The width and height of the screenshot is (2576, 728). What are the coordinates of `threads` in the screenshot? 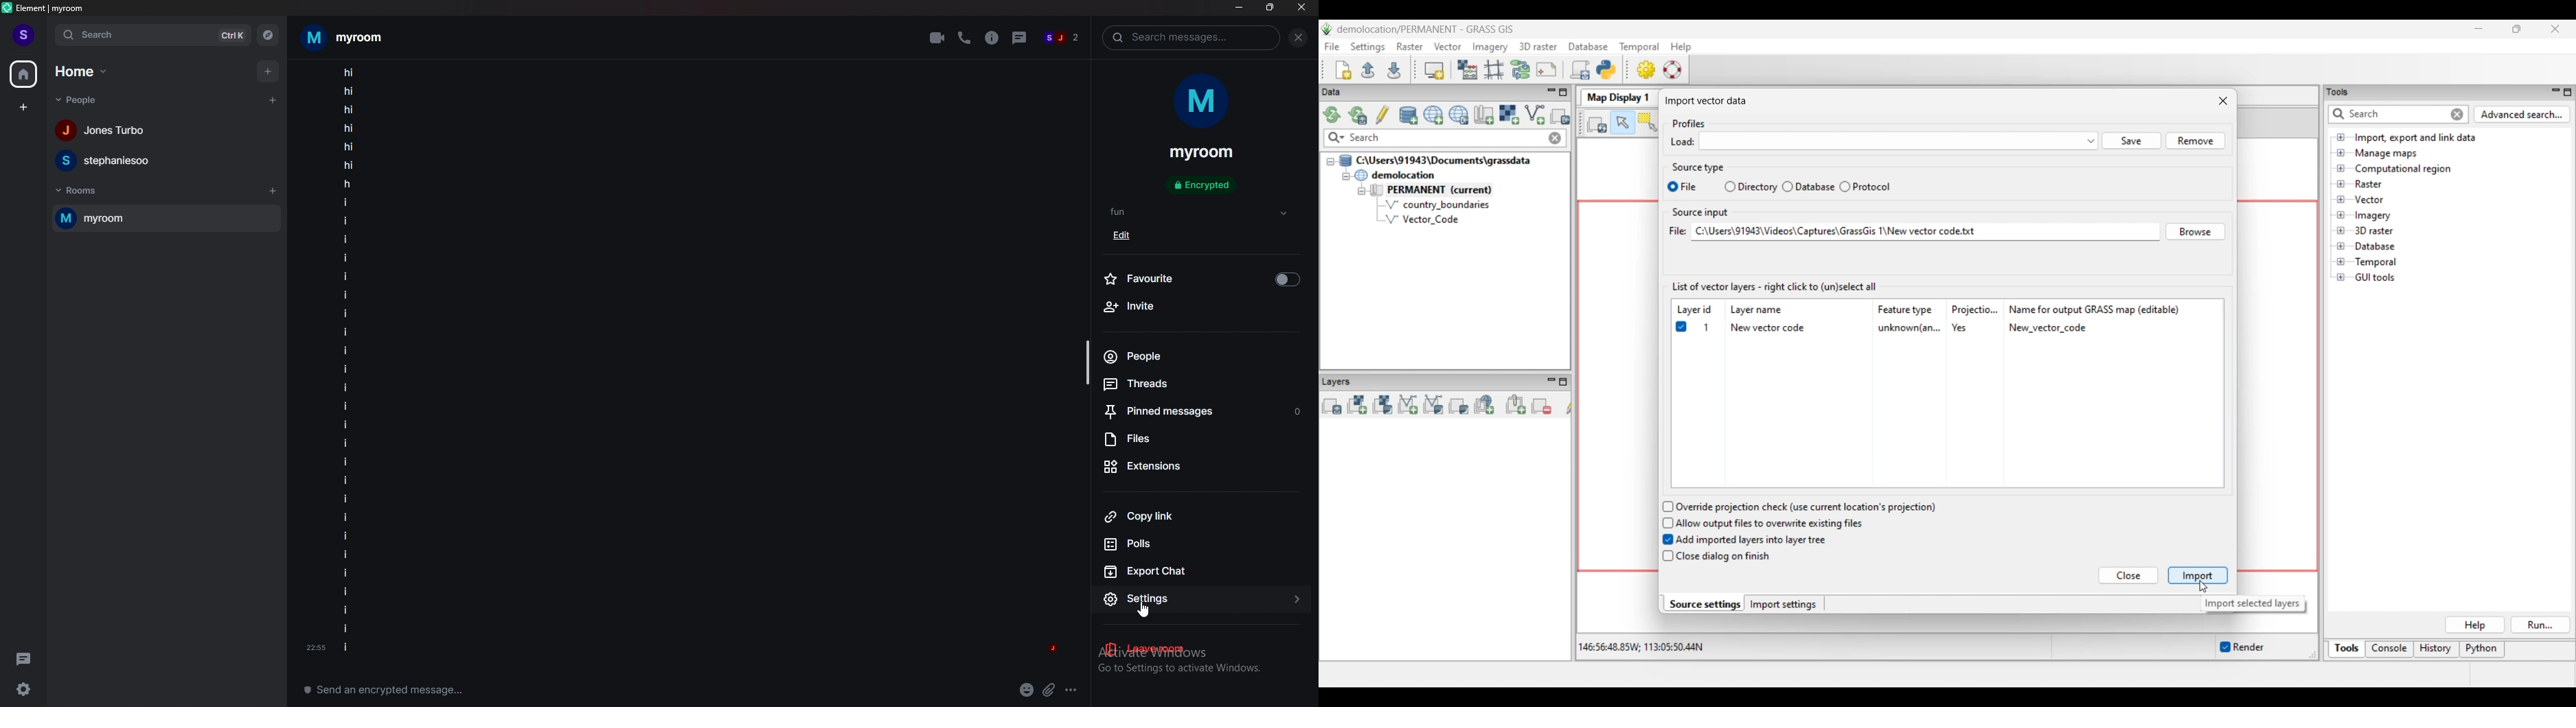 It's located at (23, 657).